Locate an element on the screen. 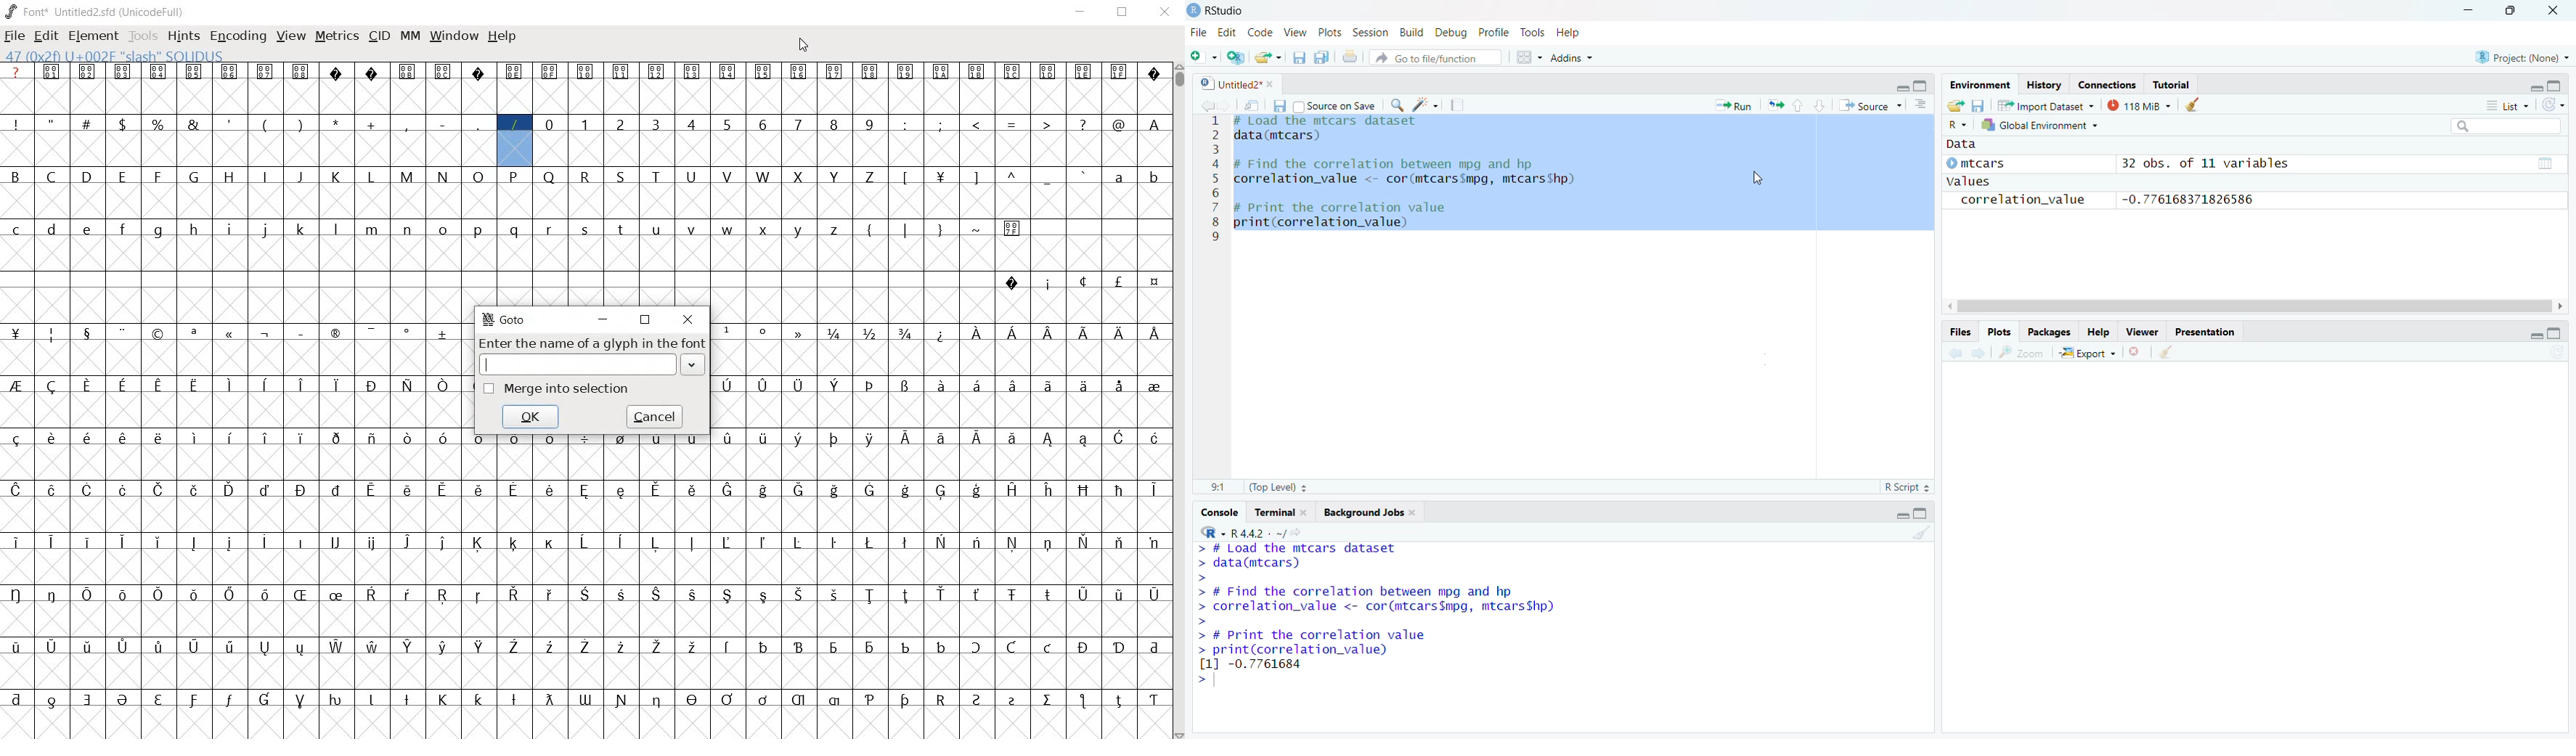 This screenshot has width=2576, height=756. glyph is located at coordinates (335, 490).